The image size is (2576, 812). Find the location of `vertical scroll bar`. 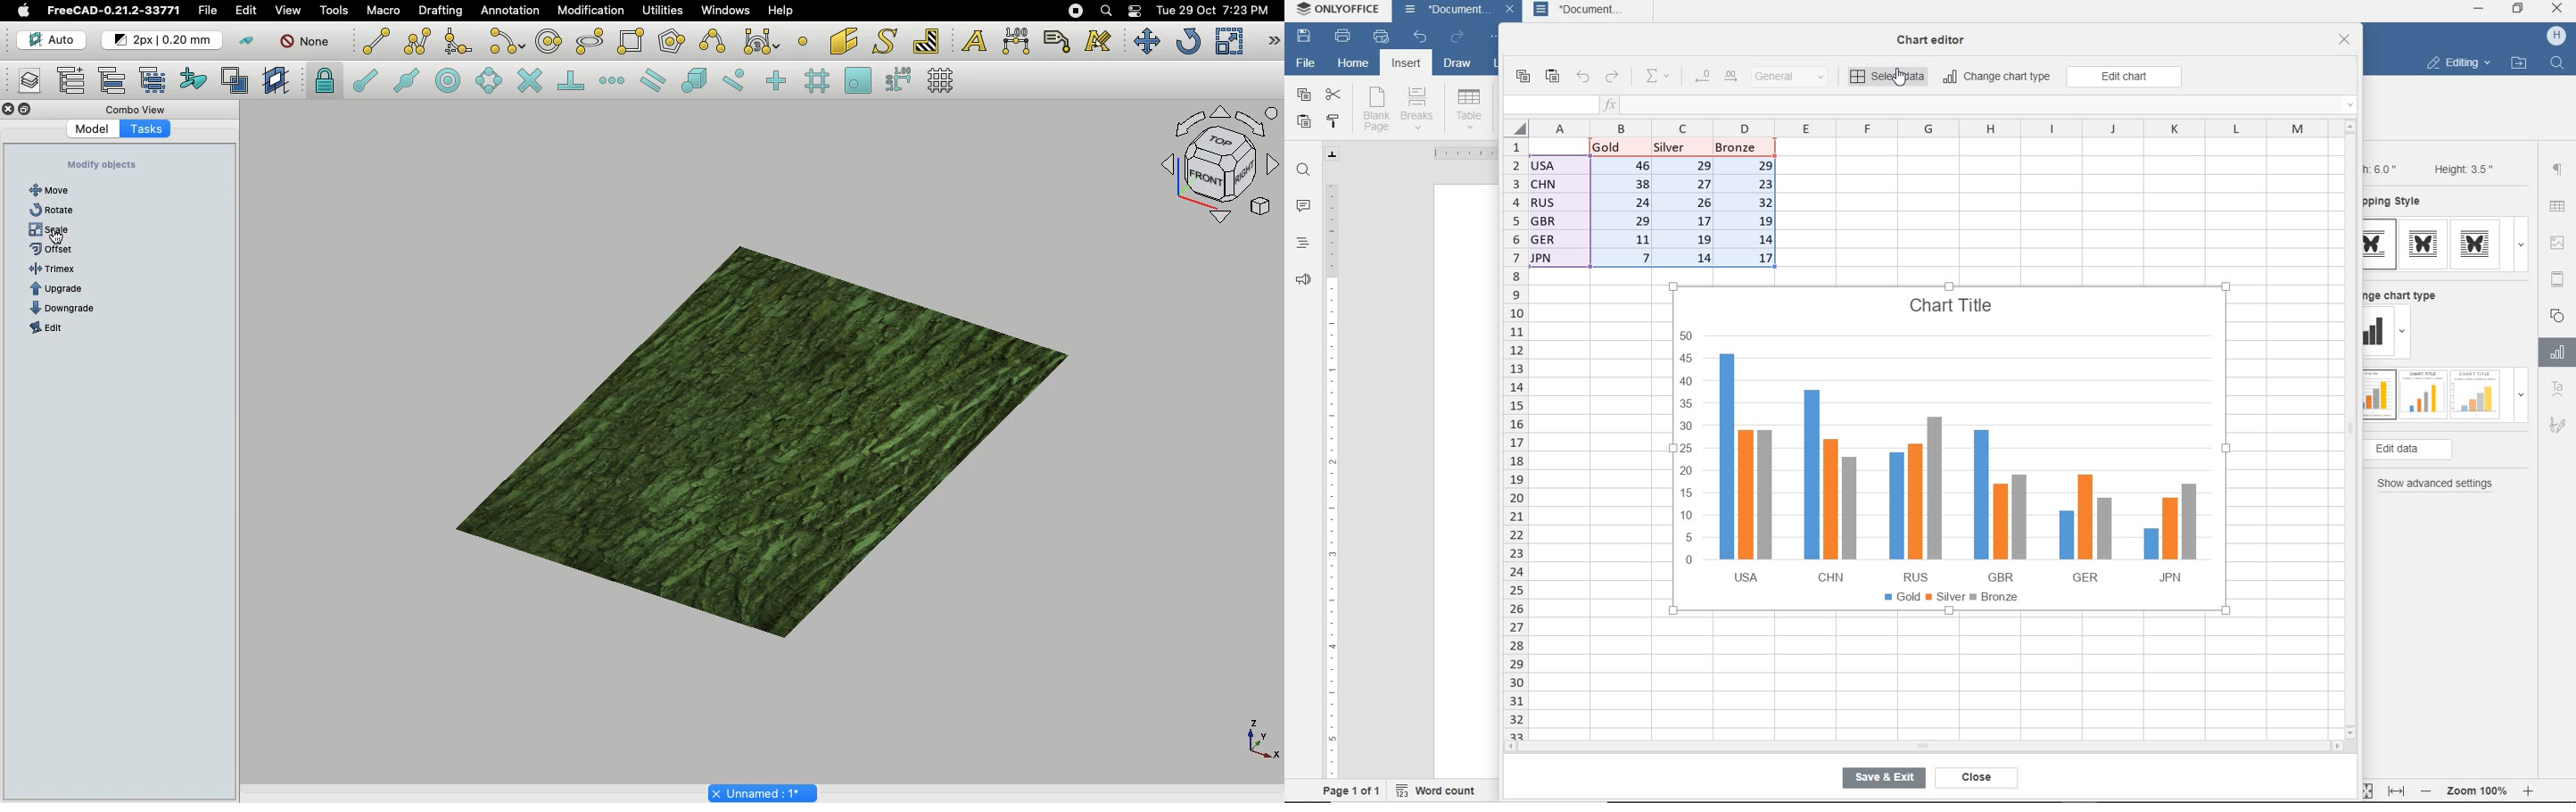

vertical scroll bar is located at coordinates (2356, 428).